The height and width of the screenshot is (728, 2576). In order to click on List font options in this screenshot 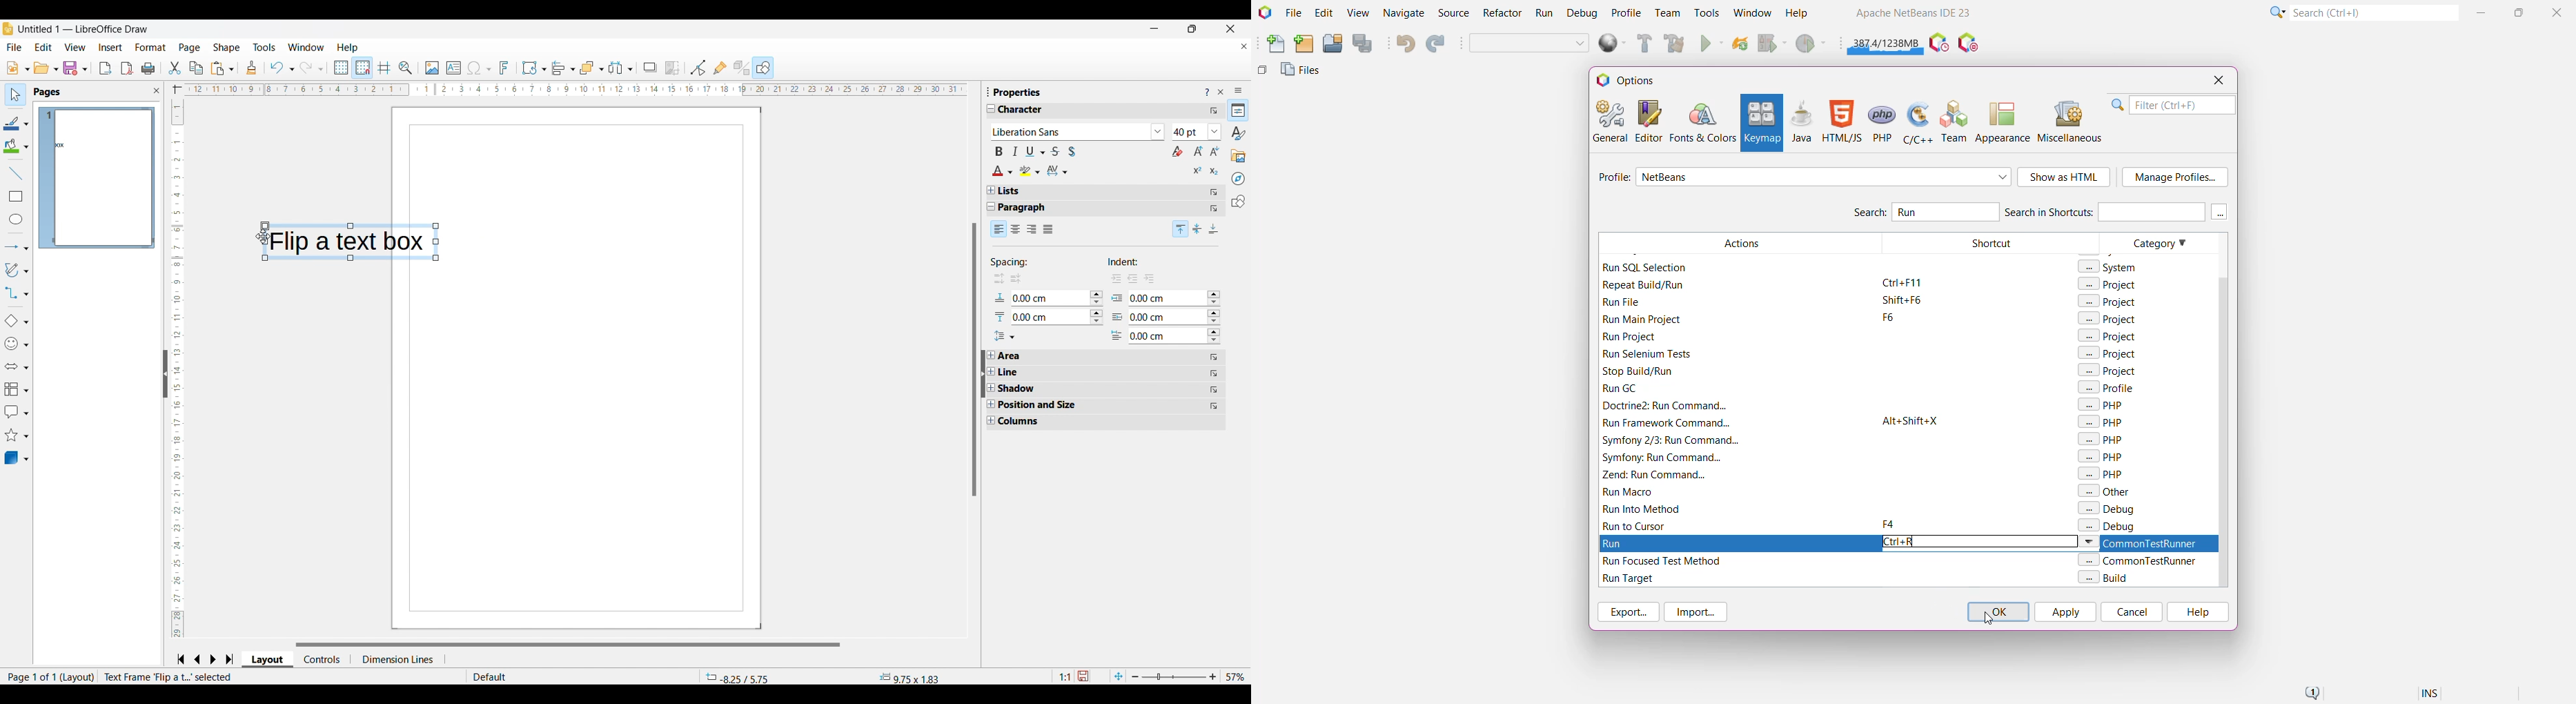, I will do `click(1159, 132)`.